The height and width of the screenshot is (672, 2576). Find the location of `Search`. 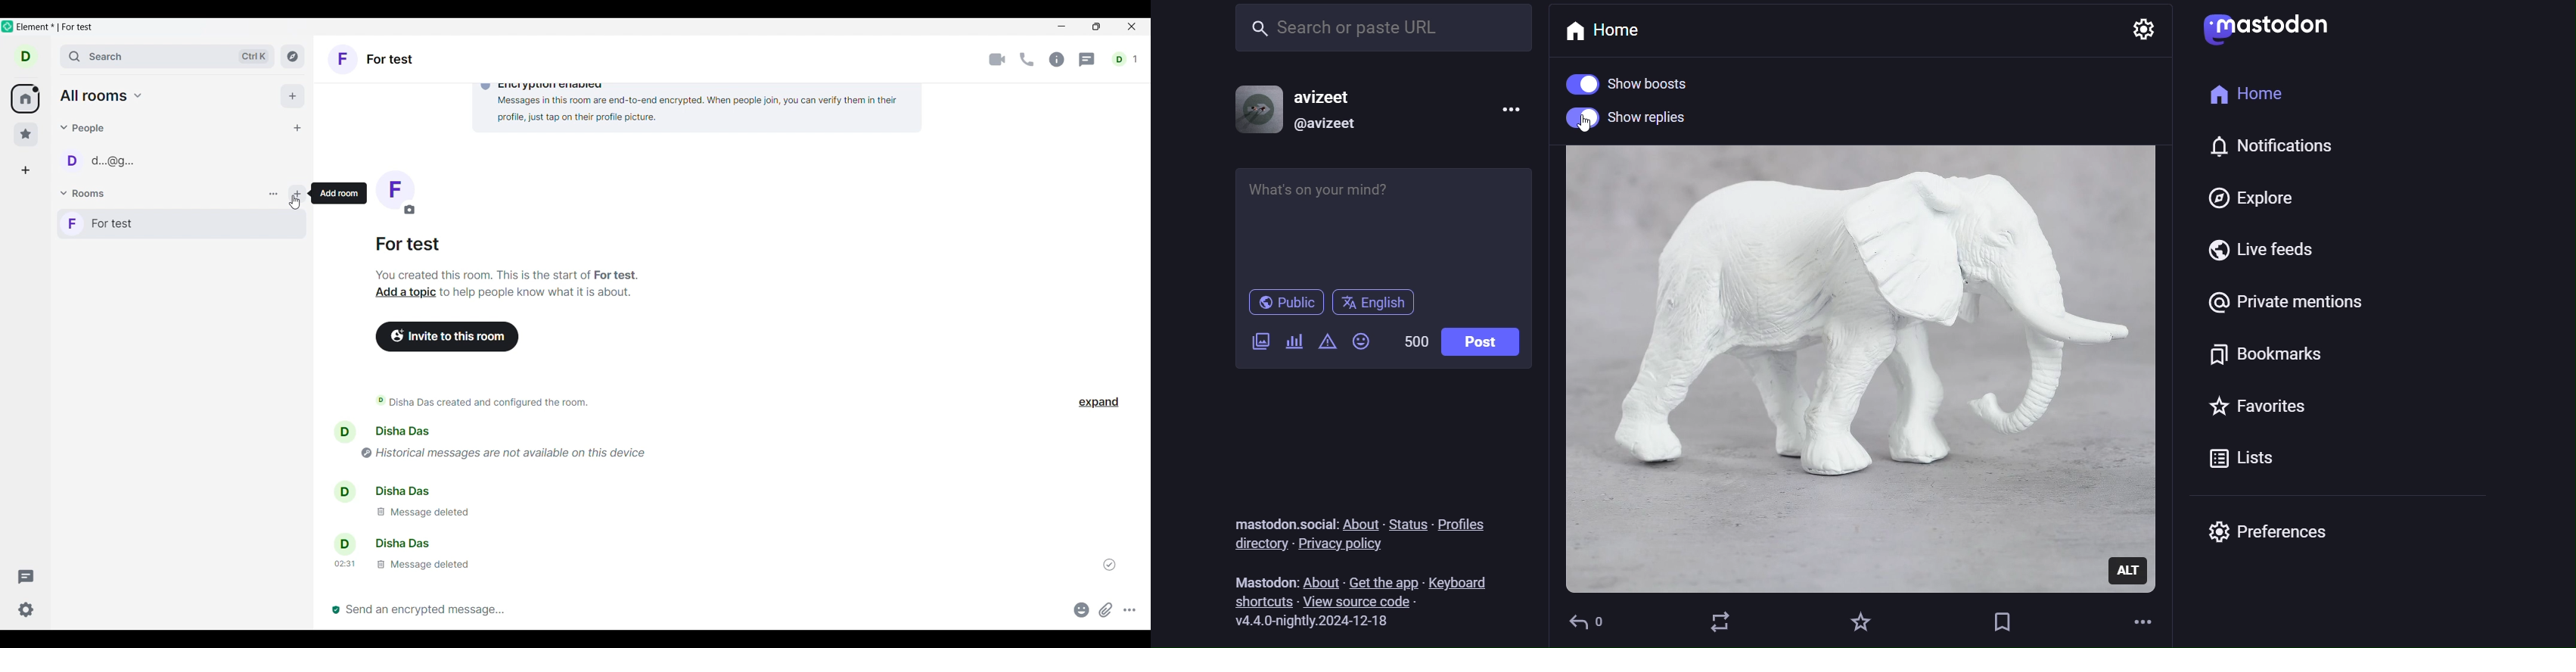

Search is located at coordinates (168, 56).